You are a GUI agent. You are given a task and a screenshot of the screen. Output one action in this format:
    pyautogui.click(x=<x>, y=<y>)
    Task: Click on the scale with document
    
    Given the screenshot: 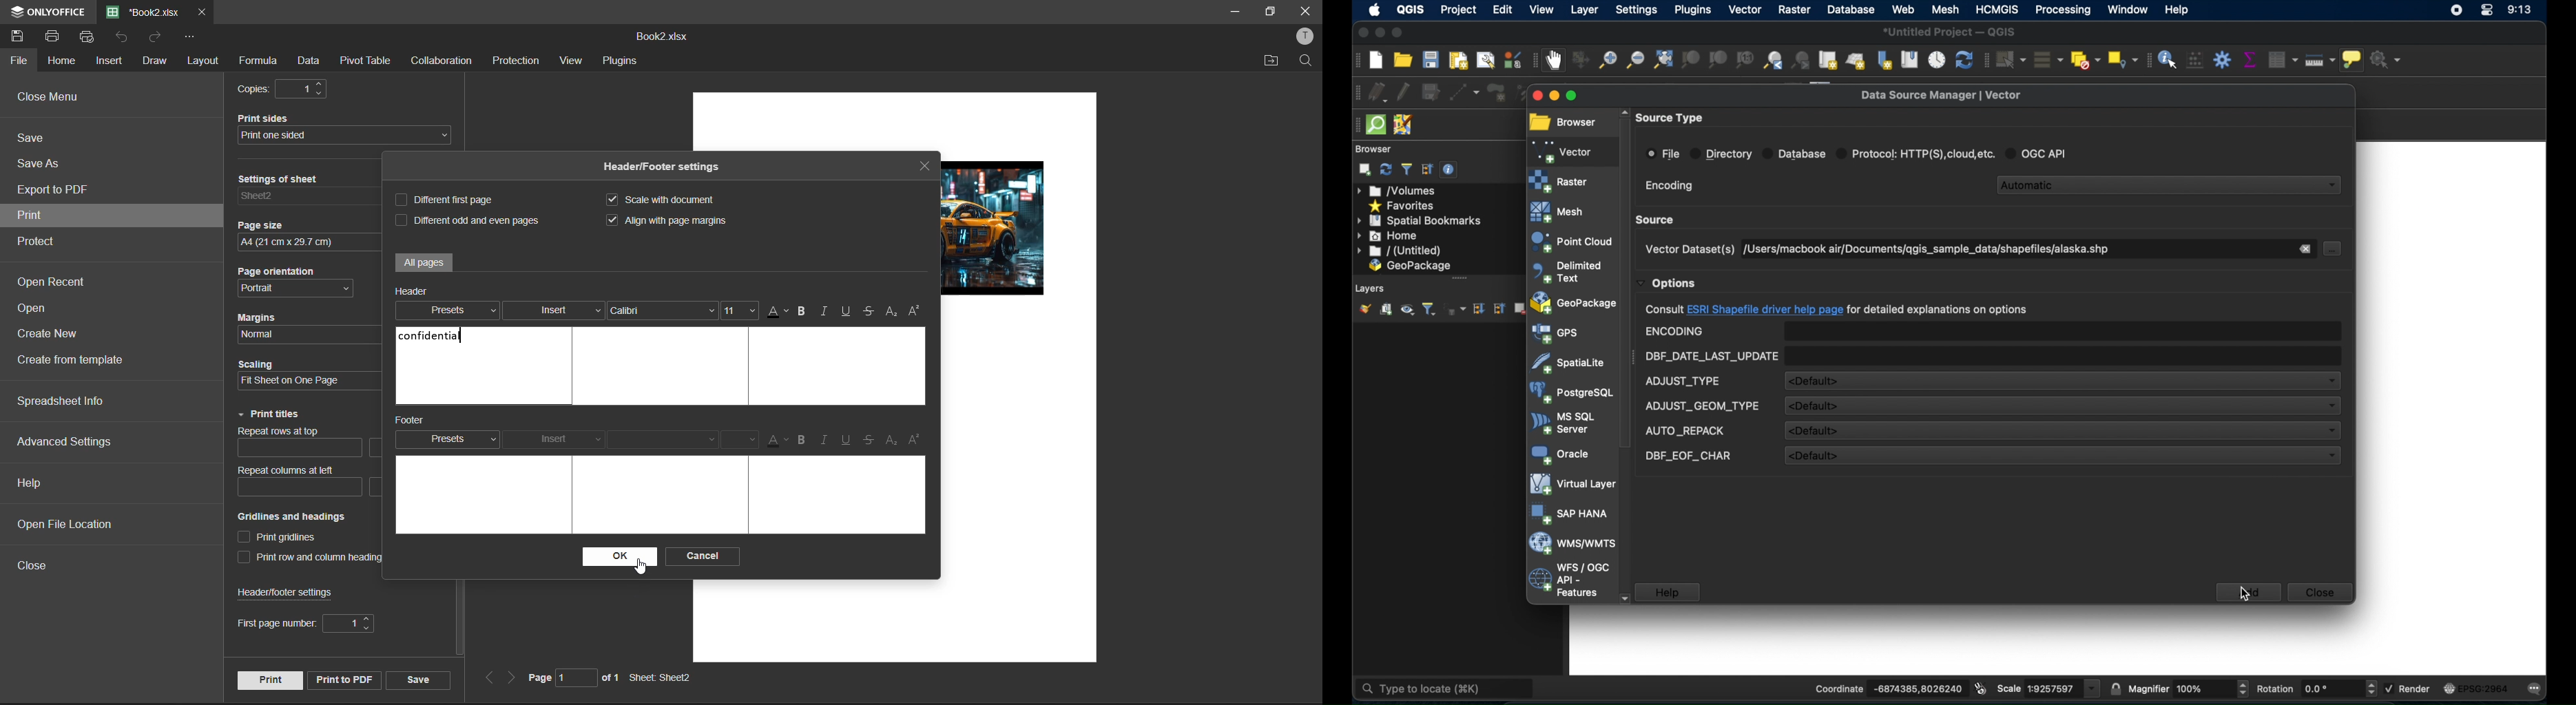 What is the action you would take?
    pyautogui.click(x=667, y=200)
    